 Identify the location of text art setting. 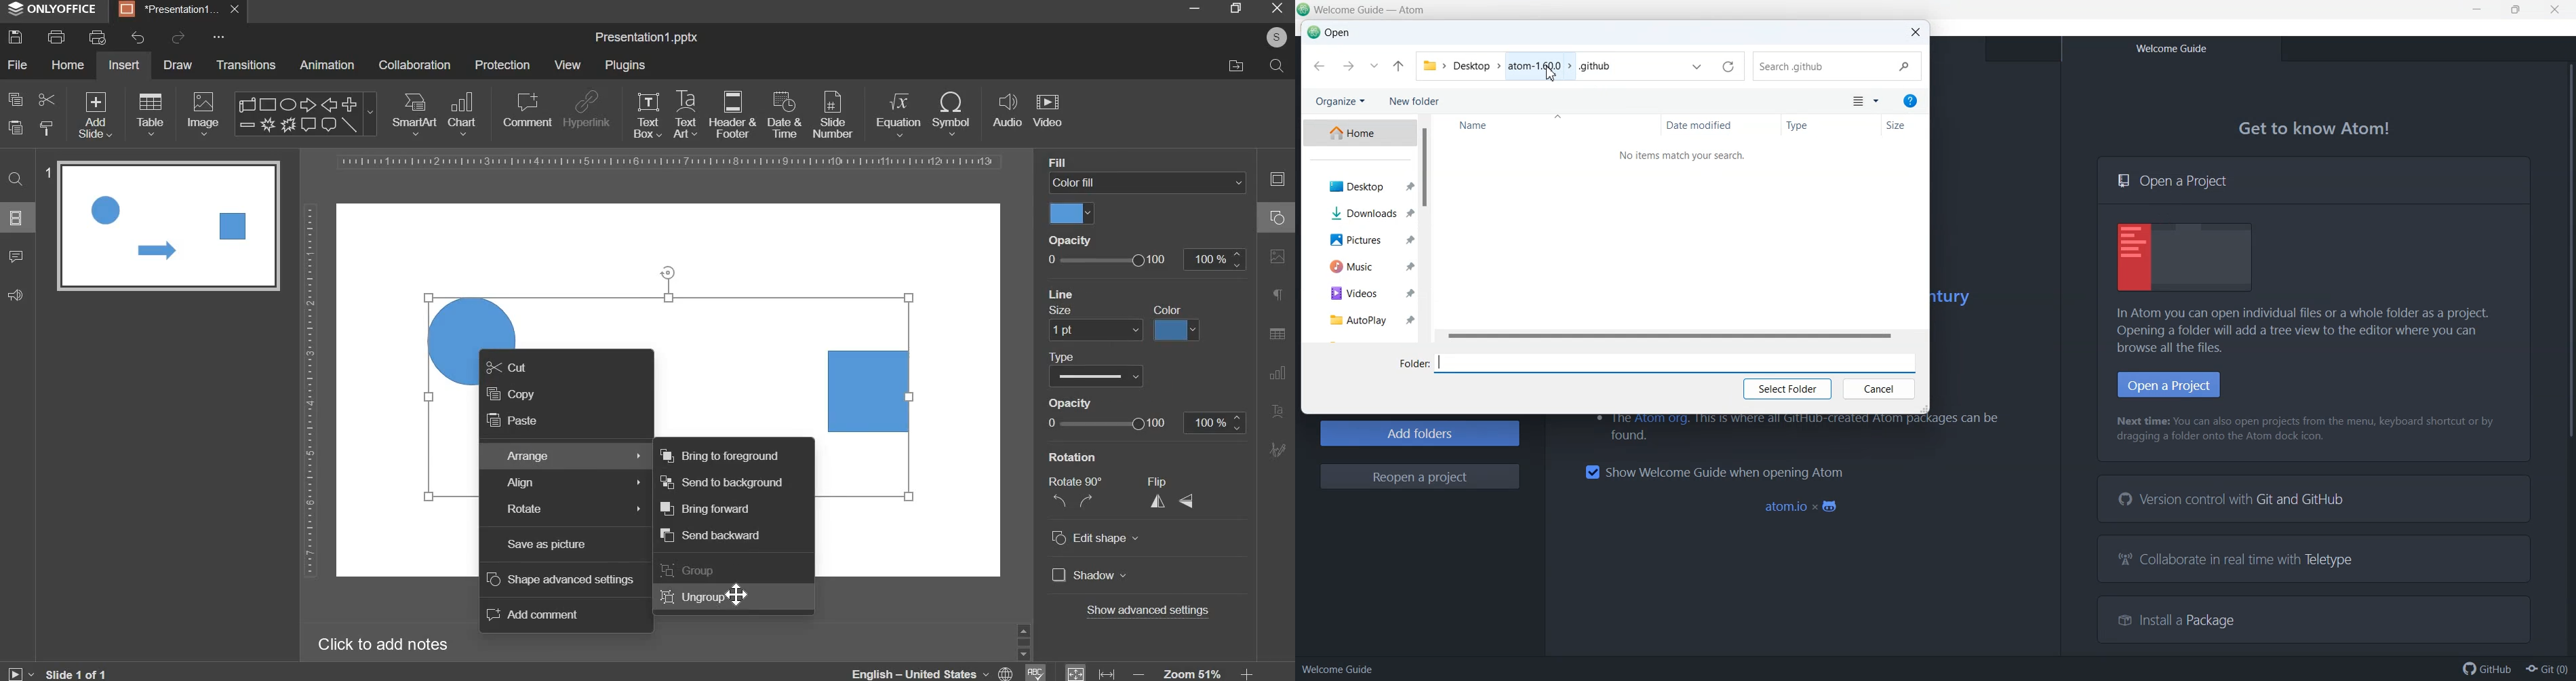
(1276, 410).